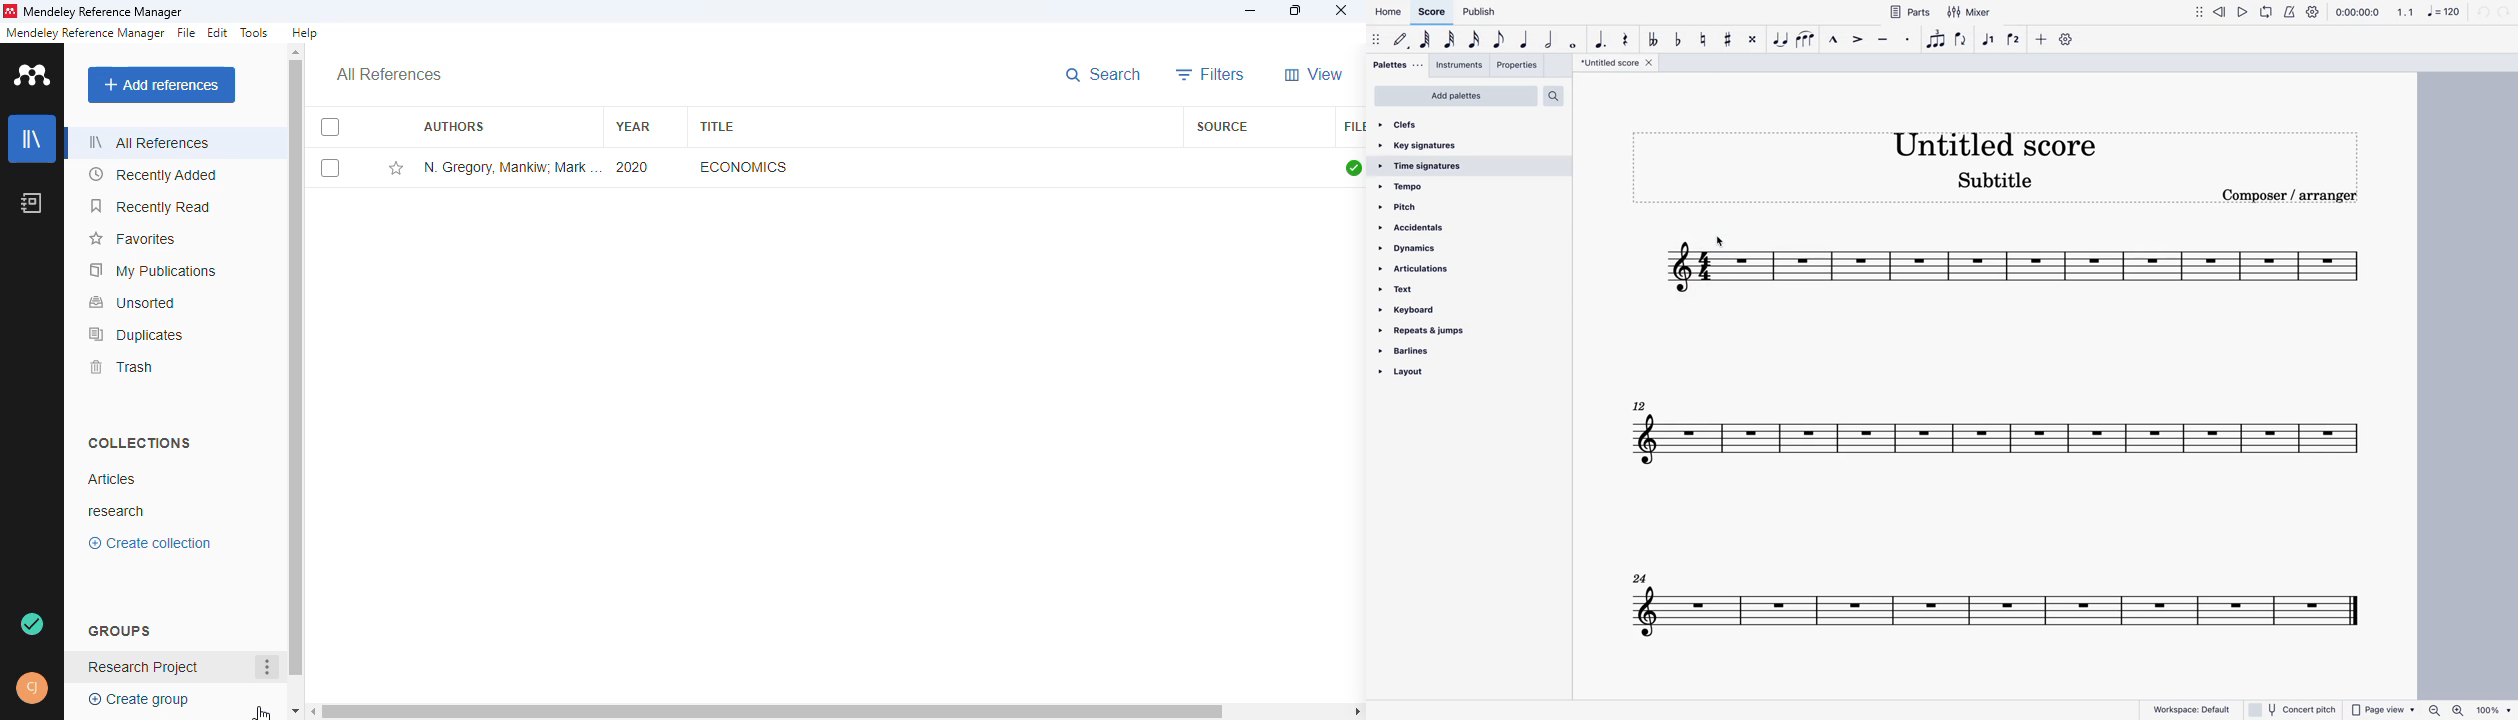 Image resolution: width=2520 pixels, height=728 pixels. I want to click on duplicates, so click(138, 335).